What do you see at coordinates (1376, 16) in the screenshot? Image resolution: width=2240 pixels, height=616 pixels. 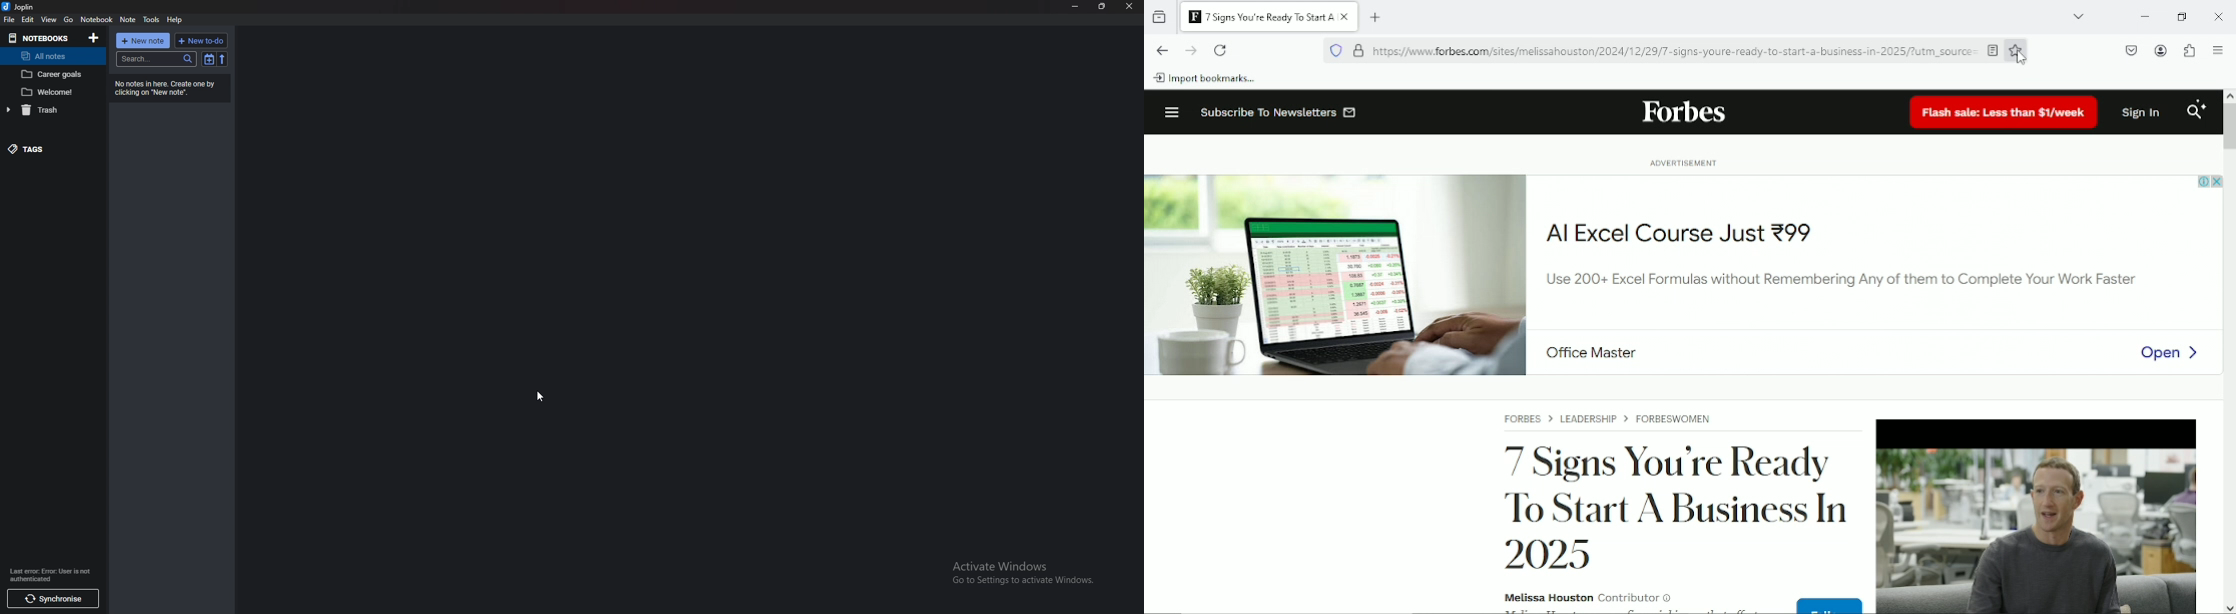 I see `new tab` at bounding box center [1376, 16].